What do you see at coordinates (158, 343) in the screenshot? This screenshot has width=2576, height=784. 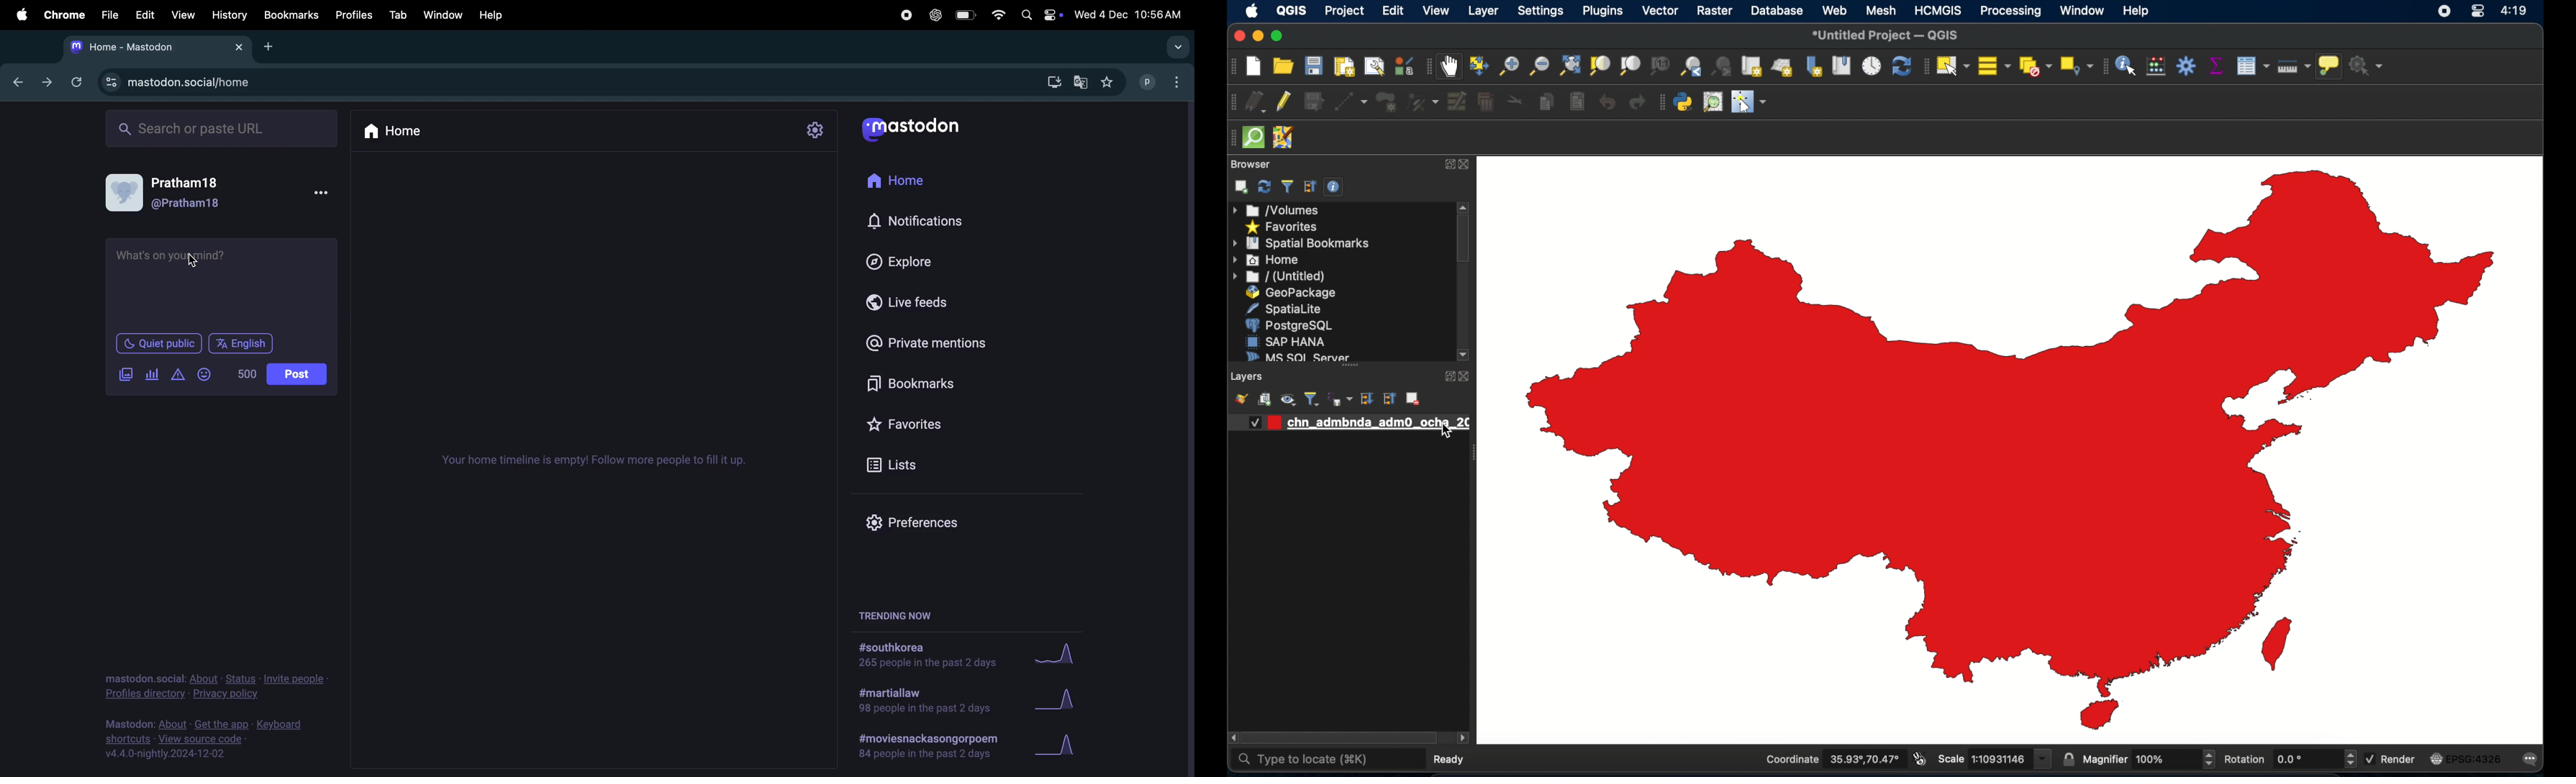 I see `Quiet public` at bounding box center [158, 343].